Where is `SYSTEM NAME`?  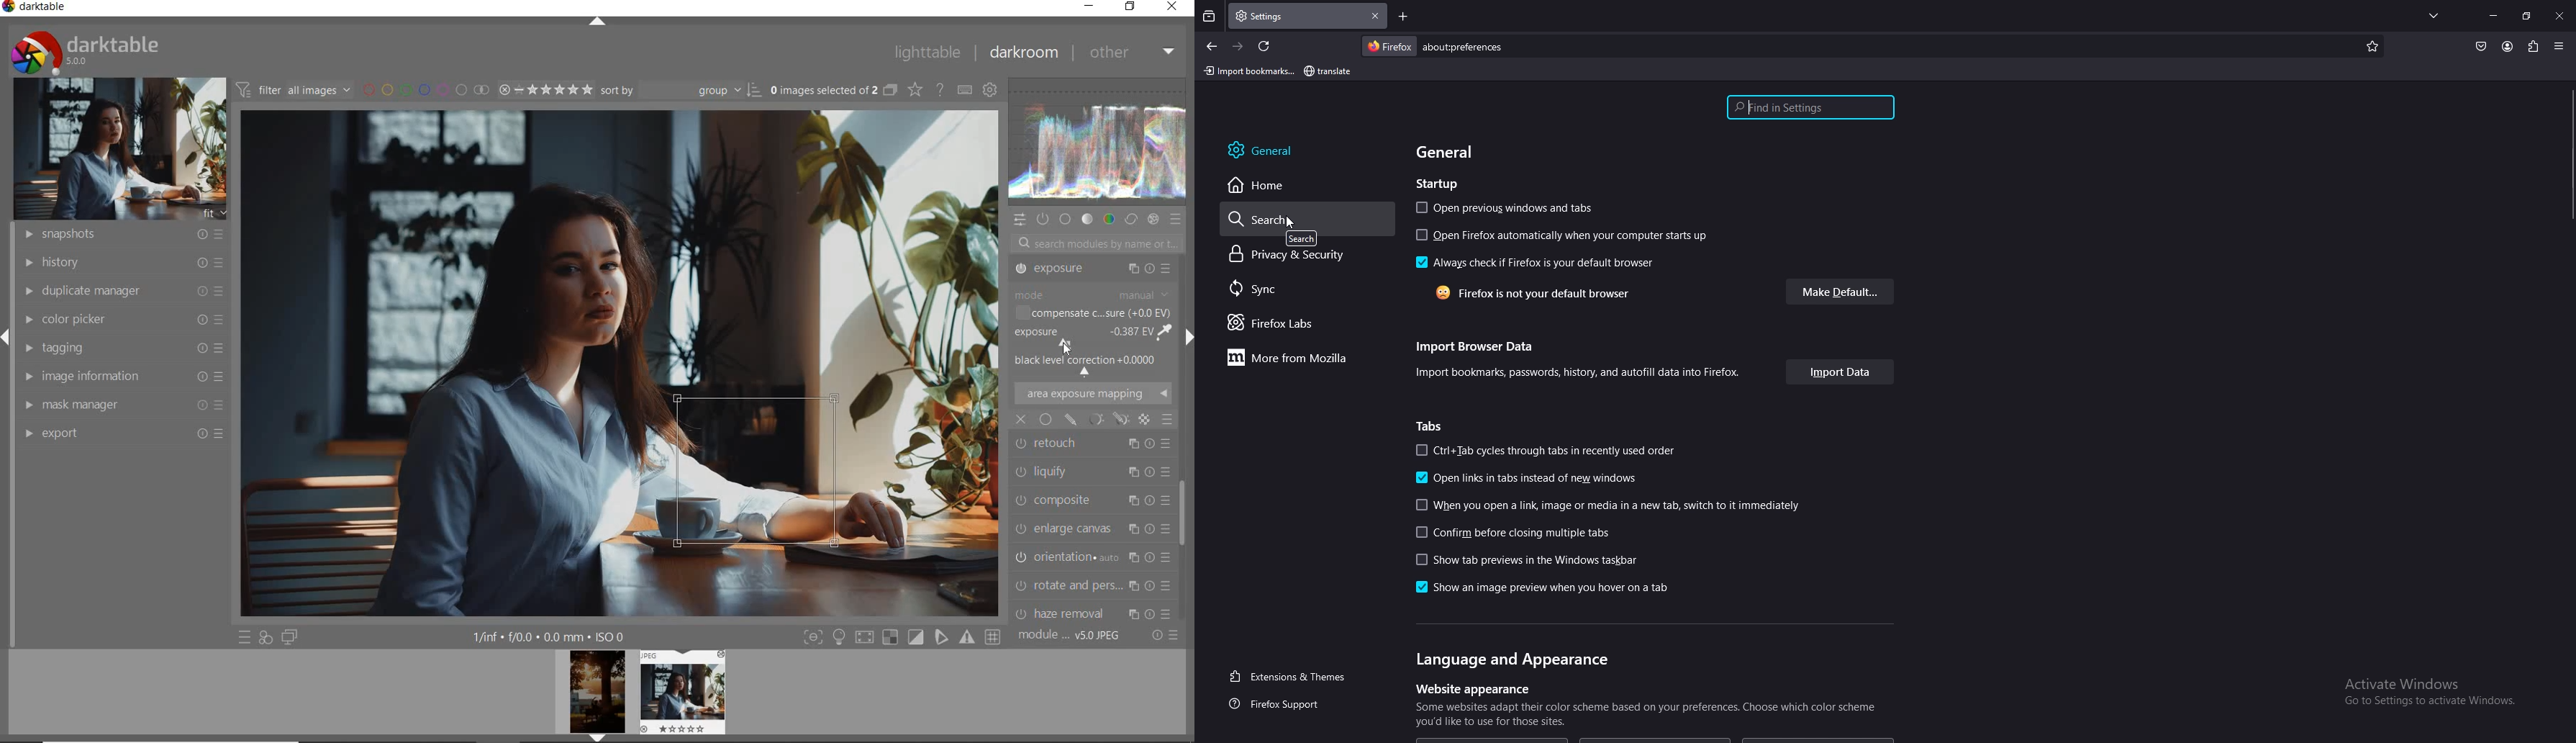 SYSTEM NAME is located at coordinates (36, 9).